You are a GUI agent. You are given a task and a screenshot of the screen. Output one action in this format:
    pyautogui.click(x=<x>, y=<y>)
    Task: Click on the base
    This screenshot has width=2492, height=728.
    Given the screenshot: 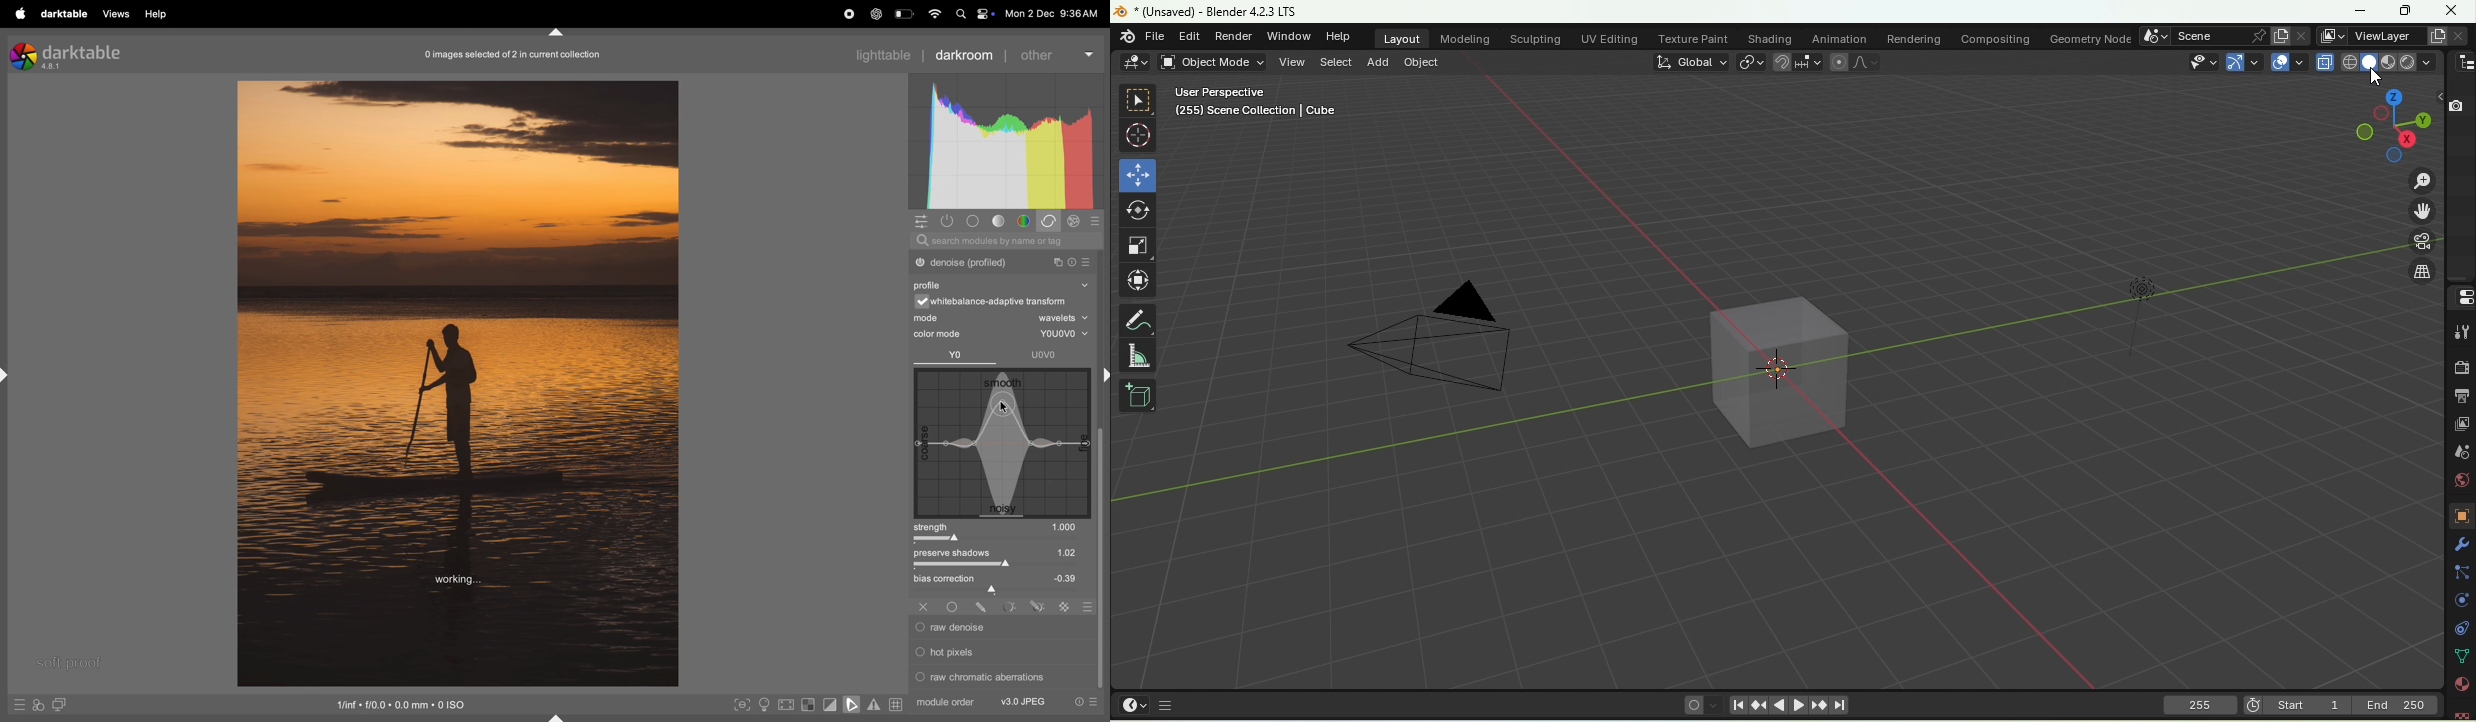 What is the action you would take?
    pyautogui.click(x=972, y=221)
    